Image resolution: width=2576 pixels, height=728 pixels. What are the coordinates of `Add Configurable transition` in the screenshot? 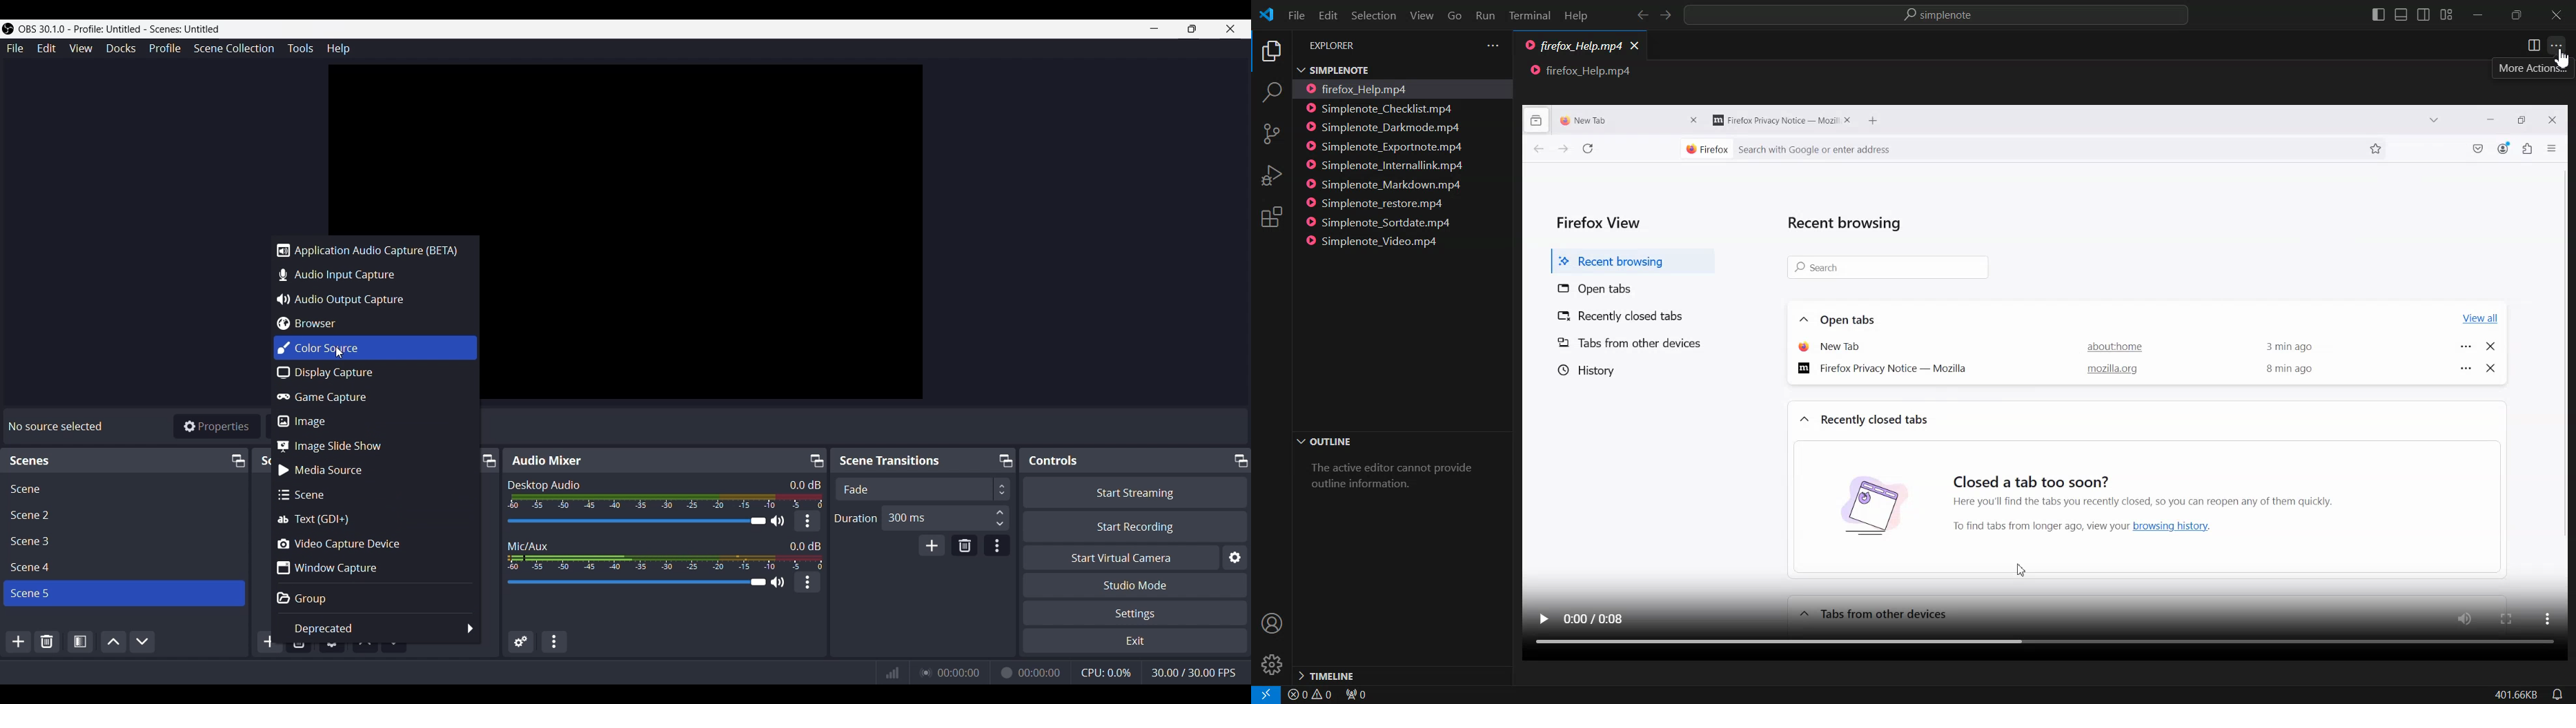 It's located at (931, 545).